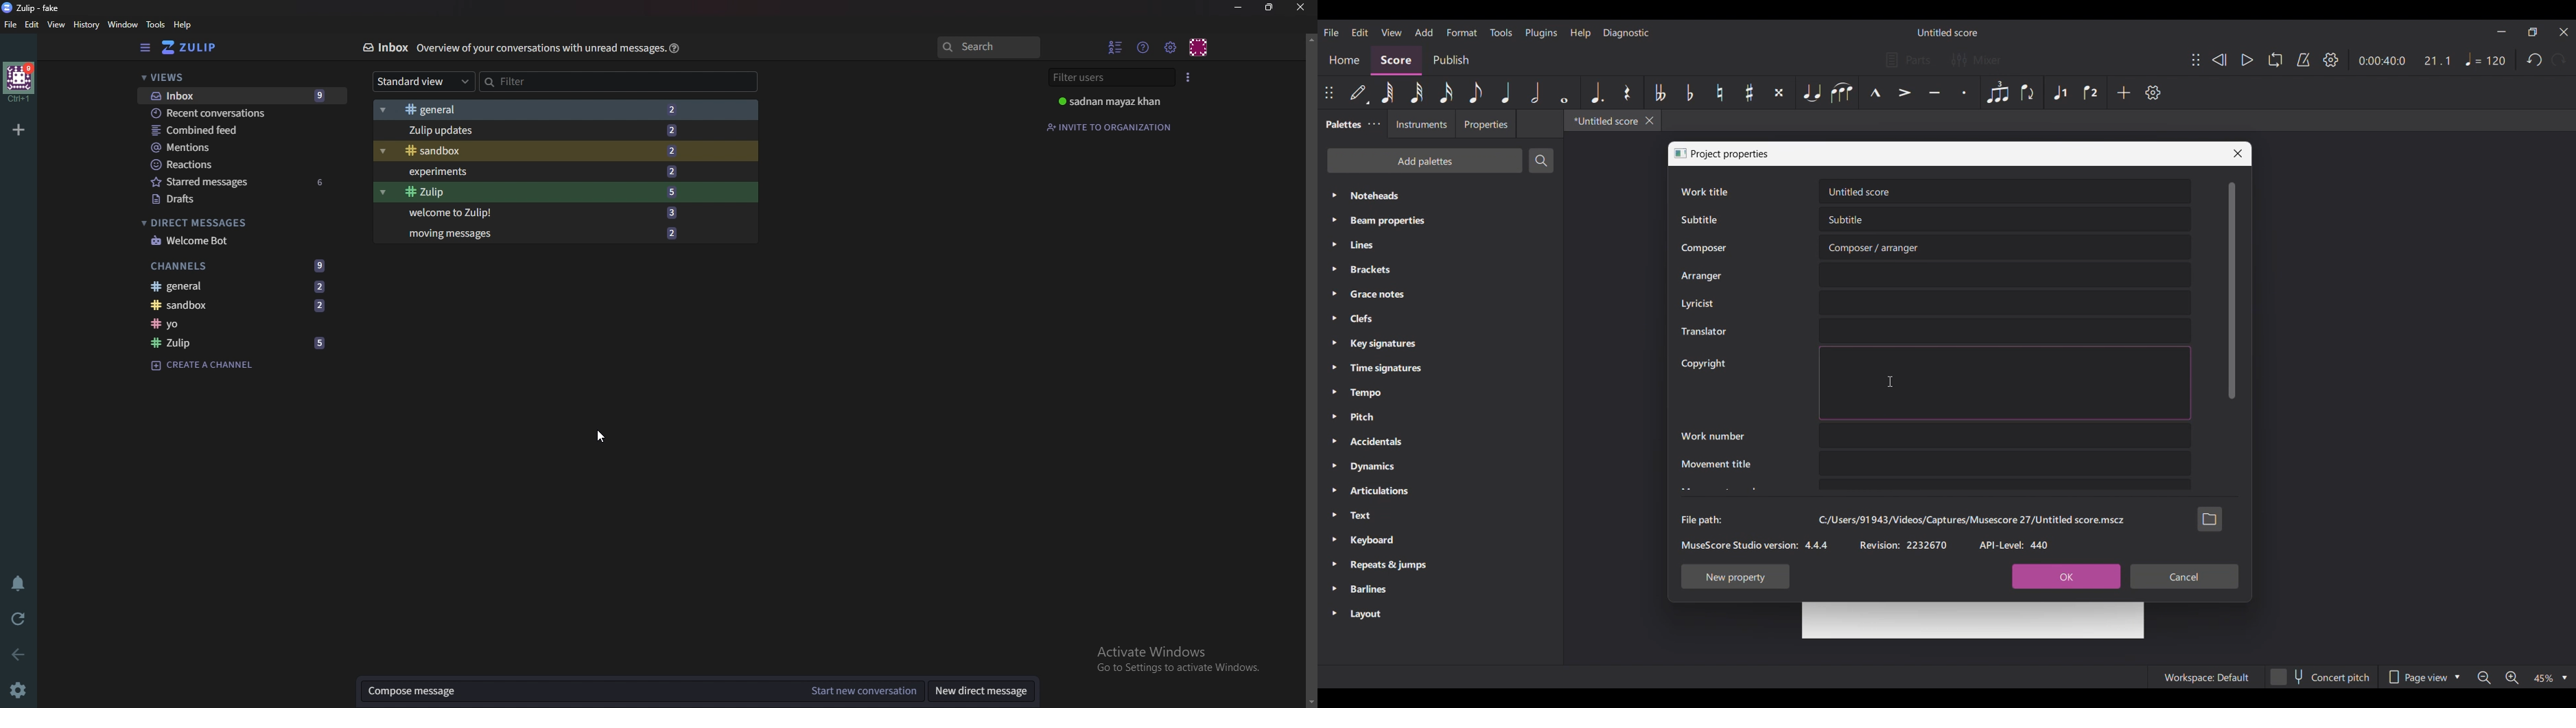 This screenshot has width=2576, height=728. I want to click on Toggle natural, so click(1720, 92).